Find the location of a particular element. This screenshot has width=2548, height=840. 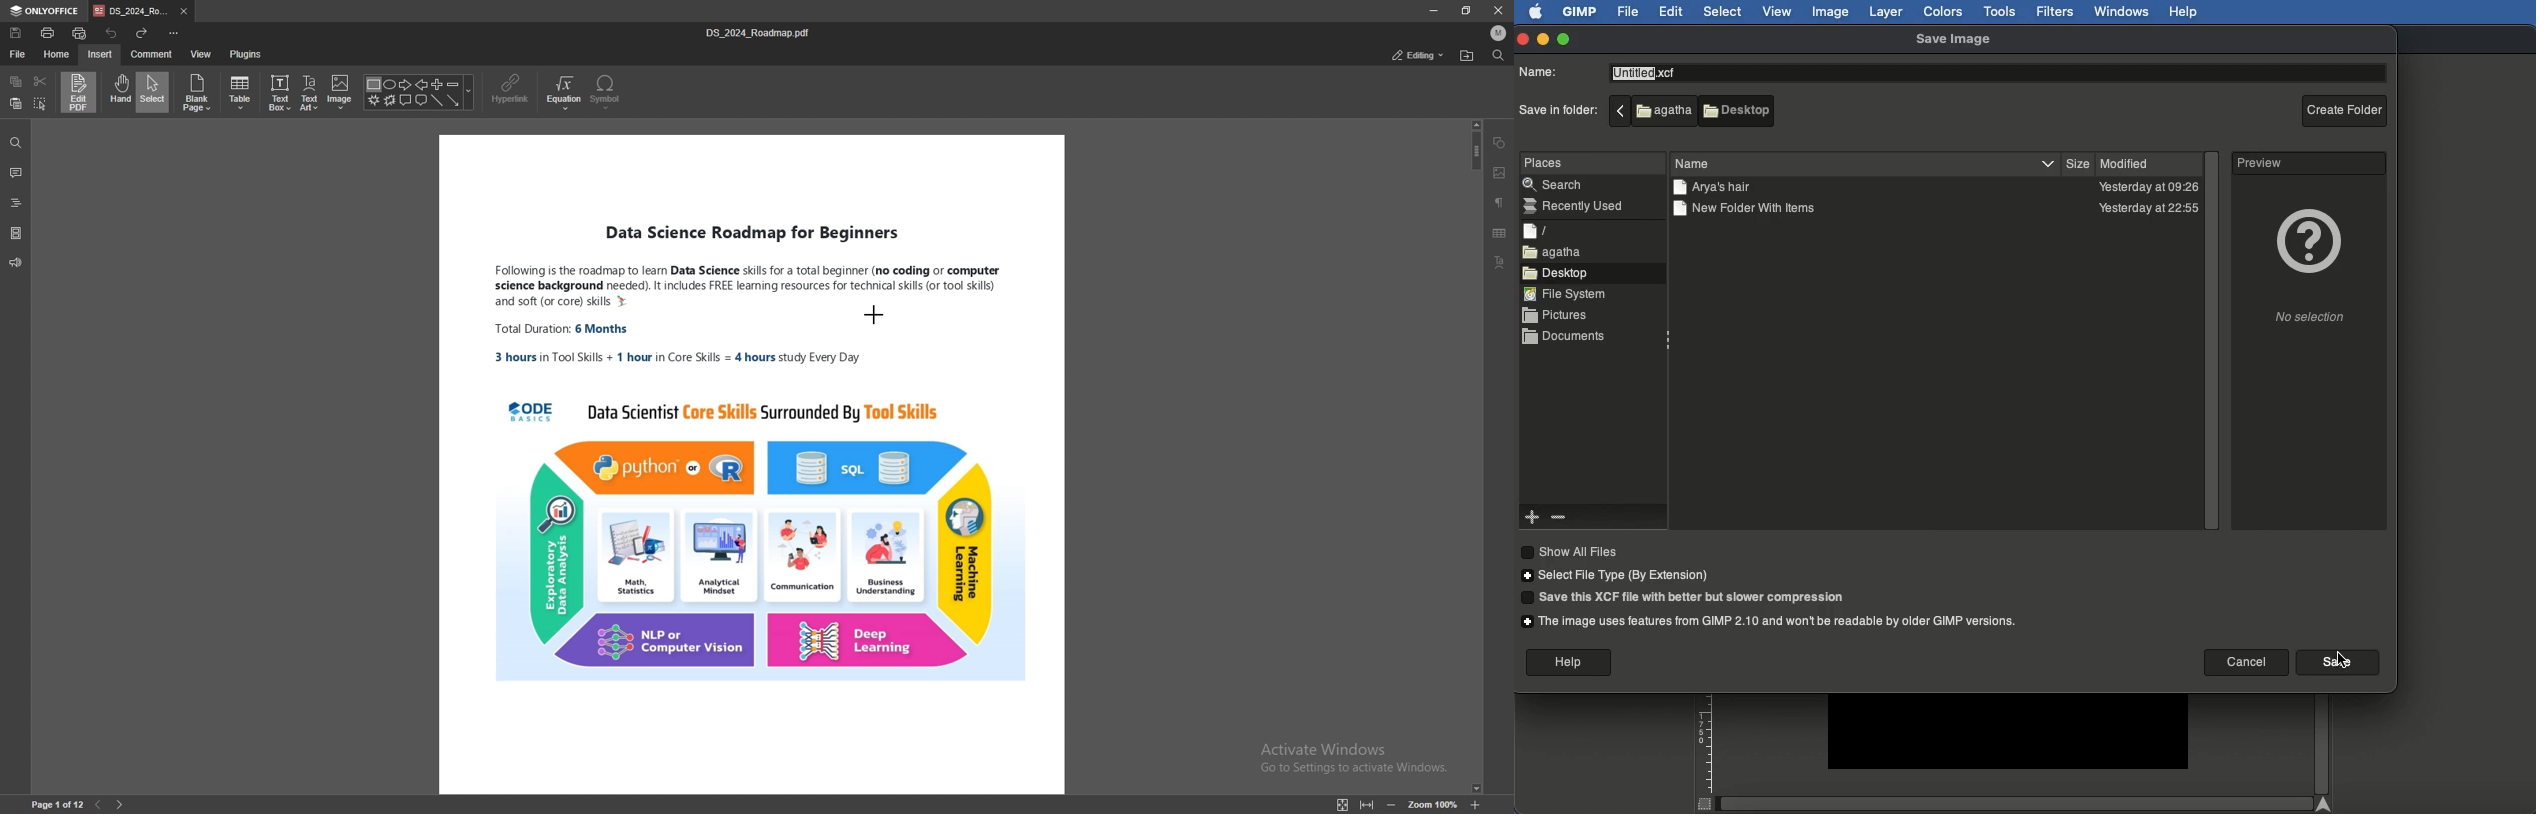

zoom is located at coordinates (1432, 804).